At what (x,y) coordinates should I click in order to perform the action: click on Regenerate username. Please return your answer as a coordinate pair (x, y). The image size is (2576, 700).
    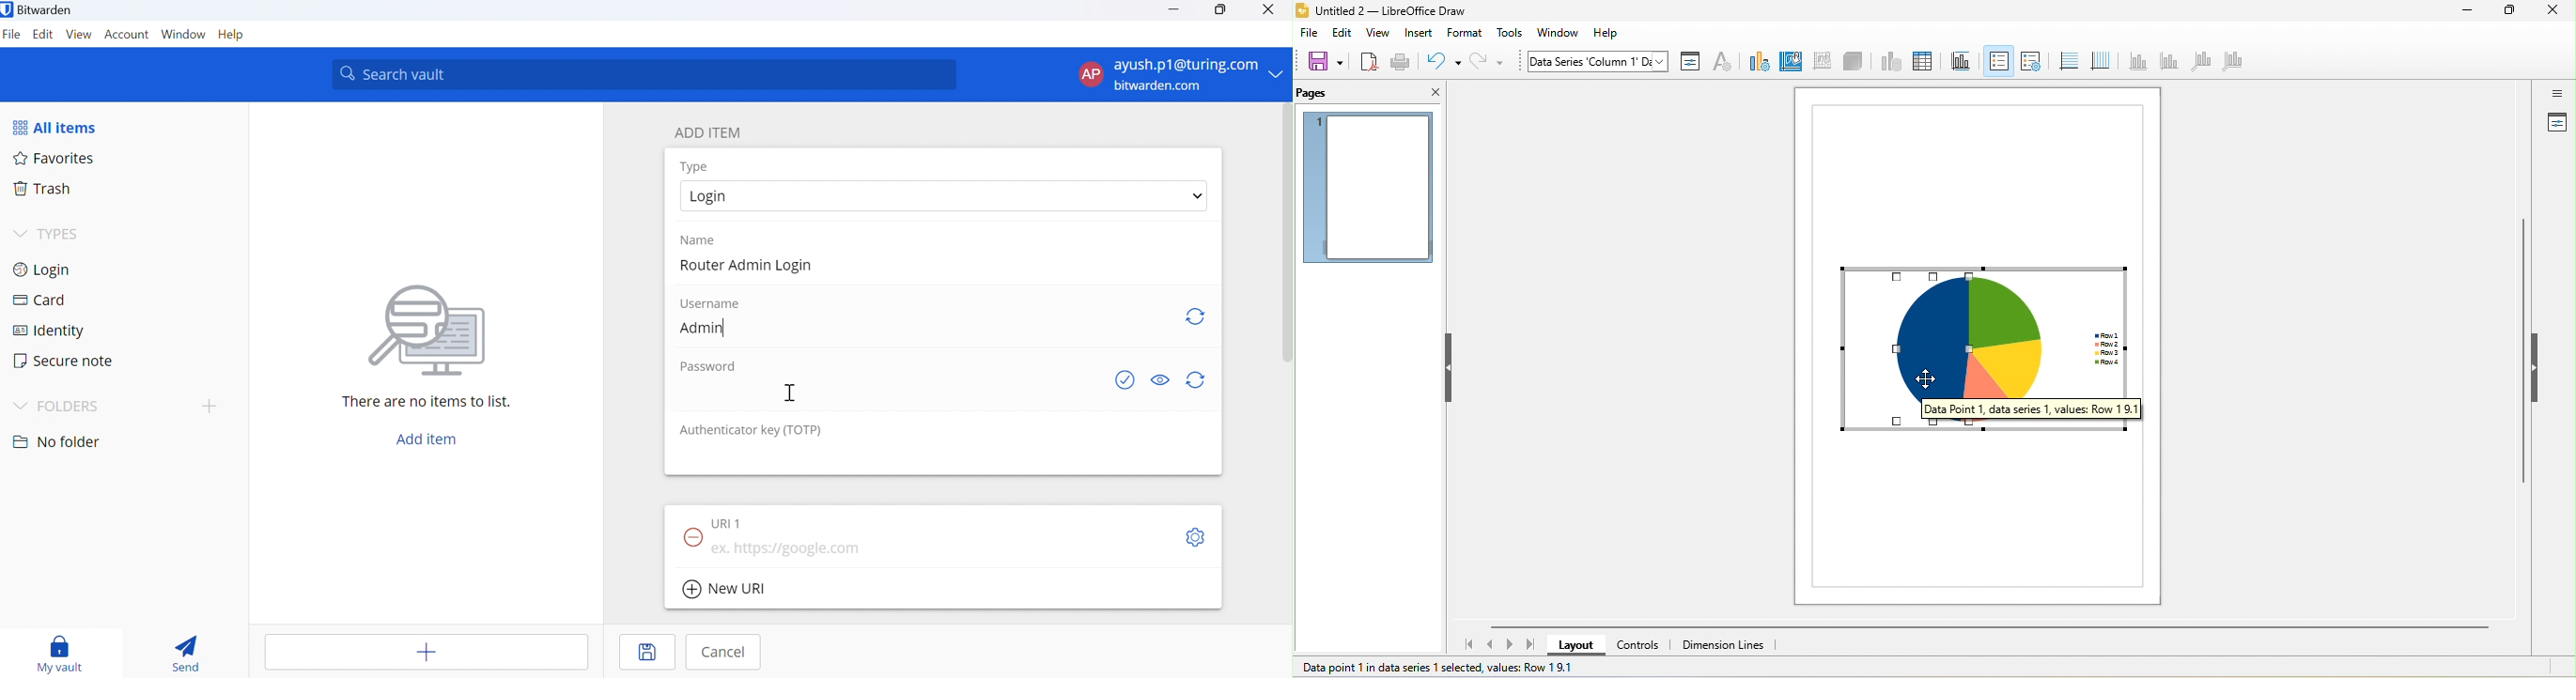
    Looking at the image, I should click on (1194, 317).